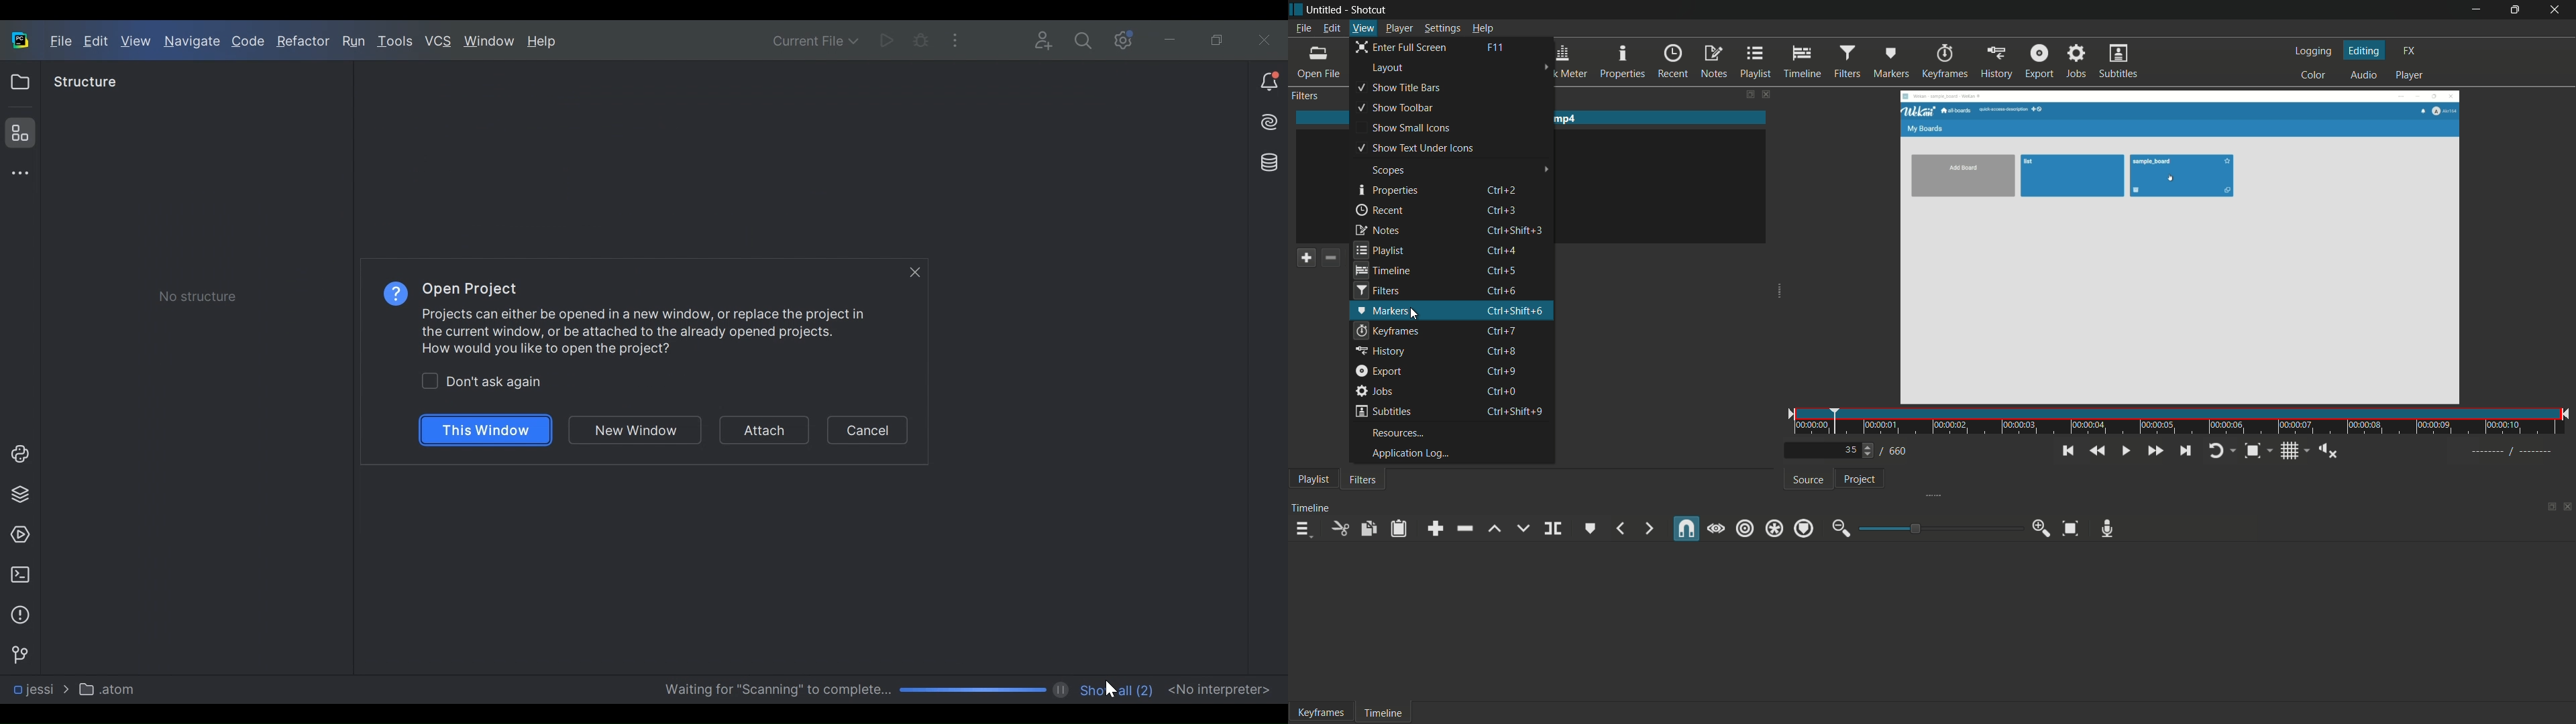  I want to click on ripple markers, so click(1805, 529).